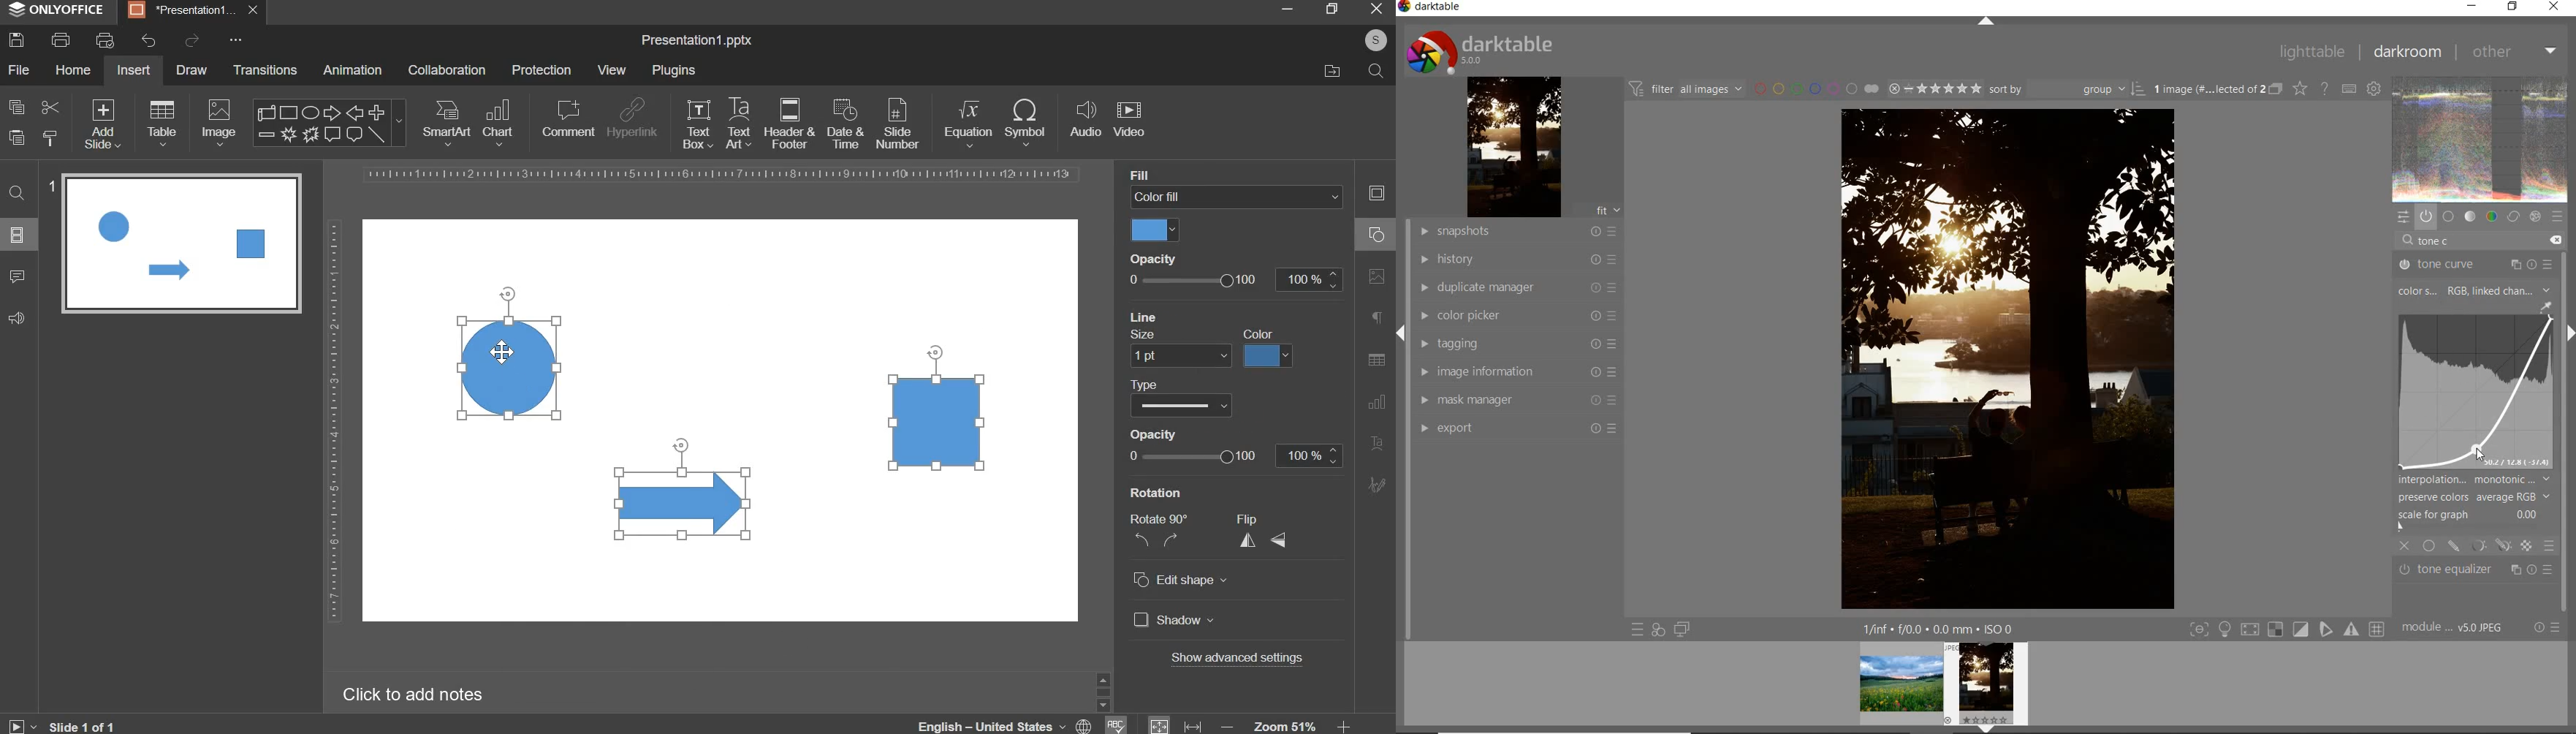 This screenshot has width=2576, height=756. What do you see at coordinates (162, 122) in the screenshot?
I see `table` at bounding box center [162, 122].